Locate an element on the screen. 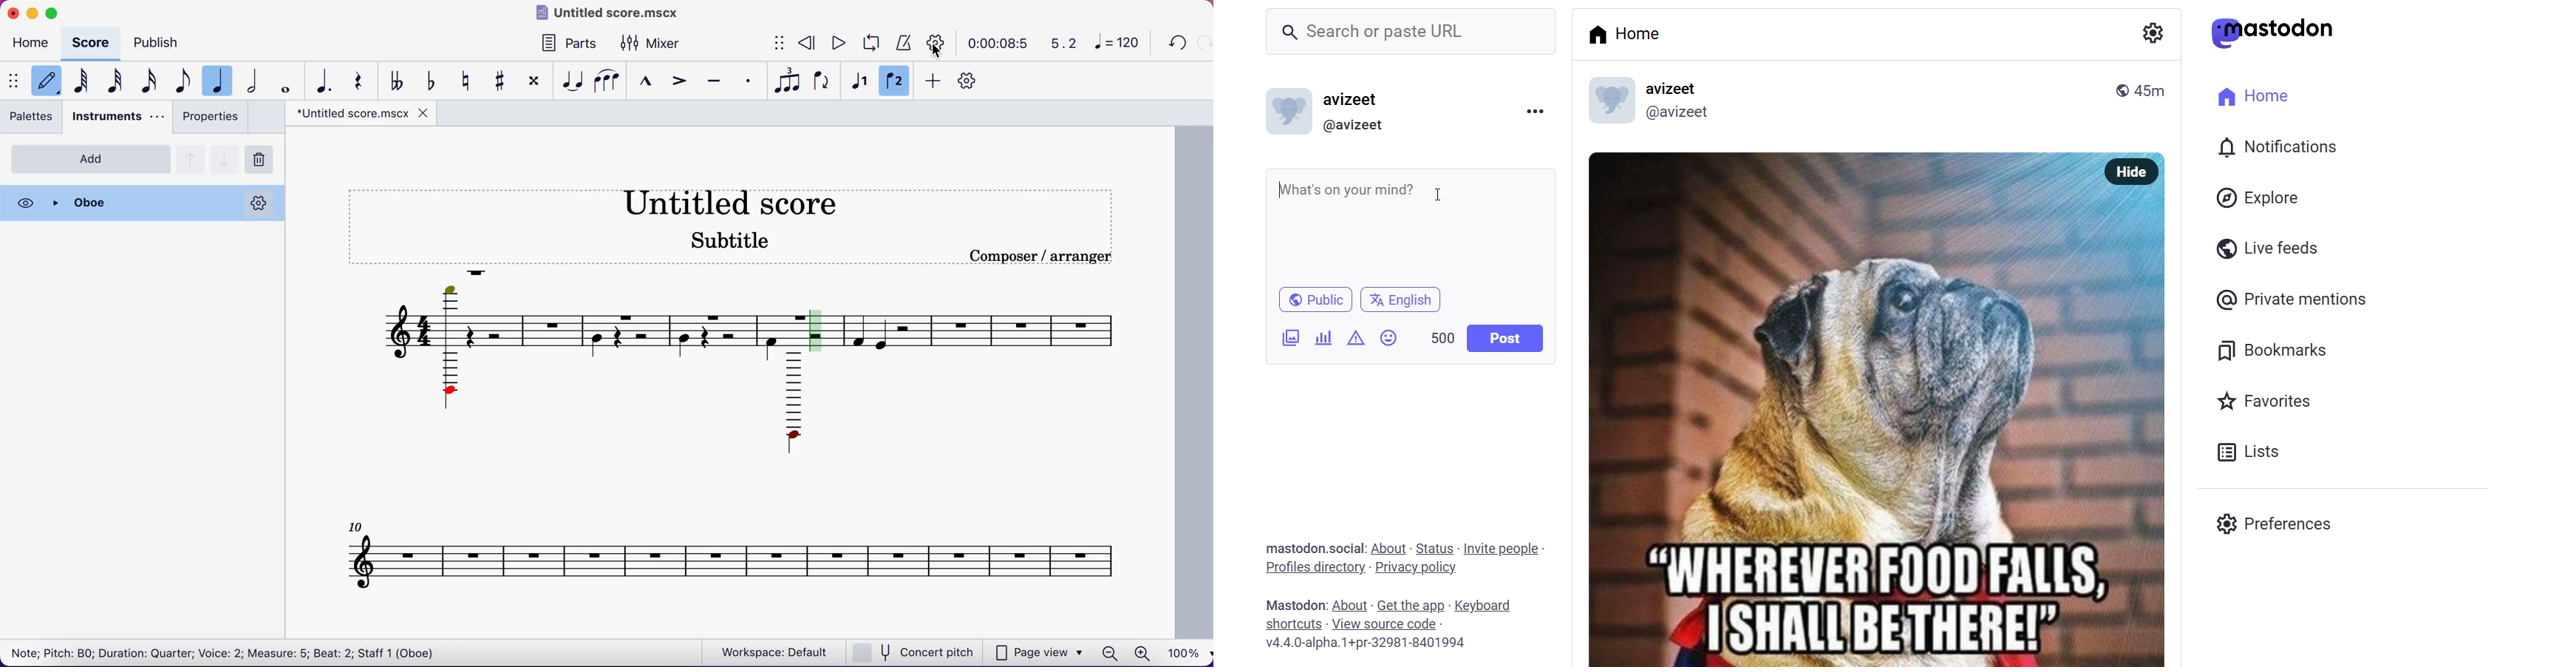 This screenshot has height=672, width=2576. close is located at coordinates (423, 112).